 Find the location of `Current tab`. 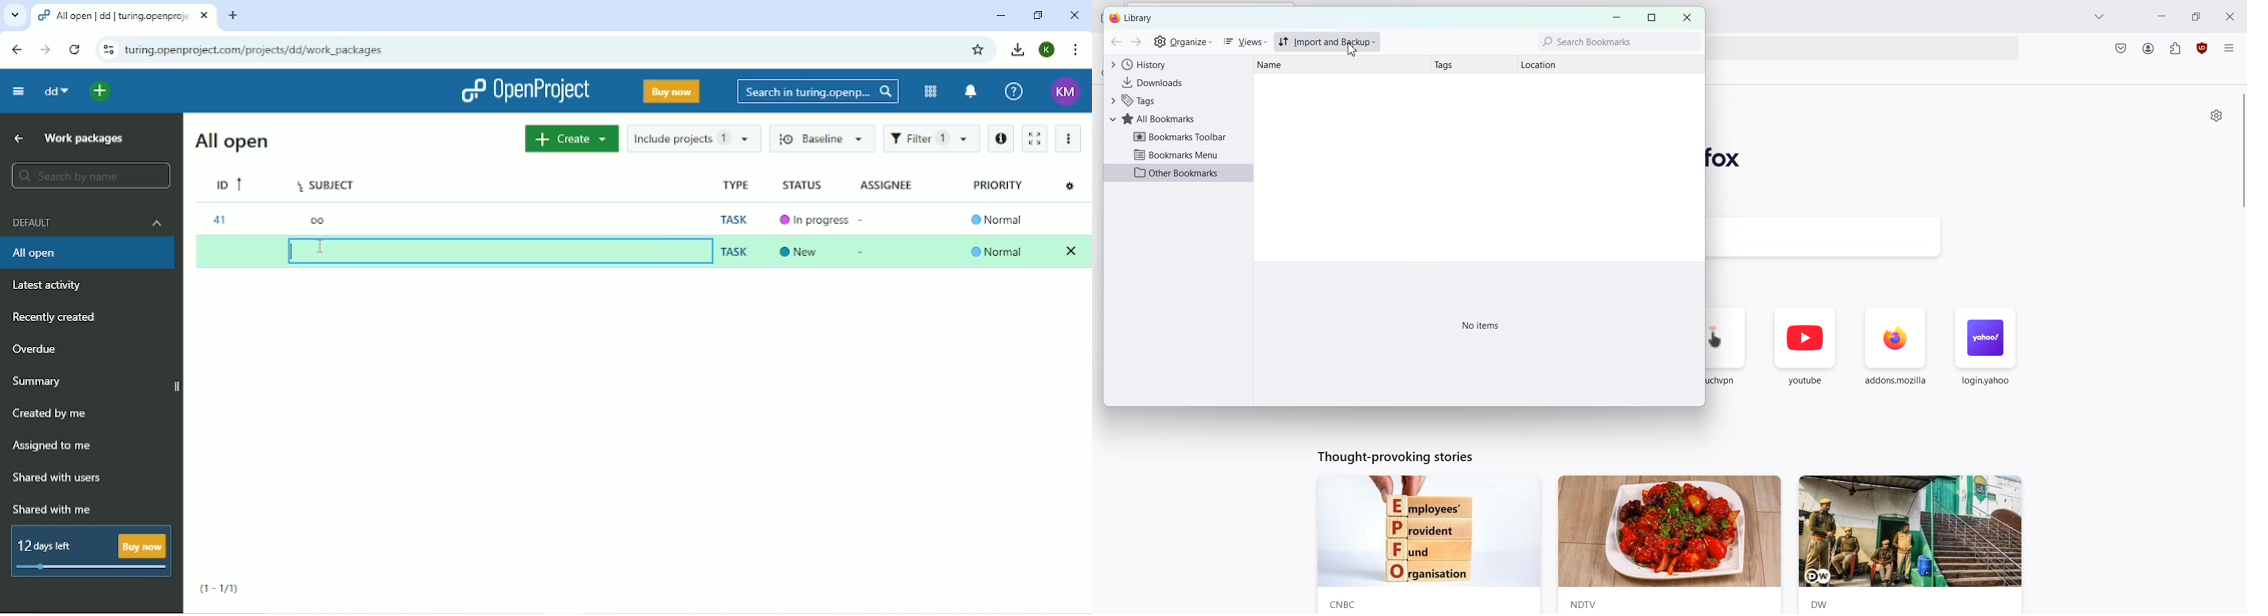

Current tab is located at coordinates (124, 16).